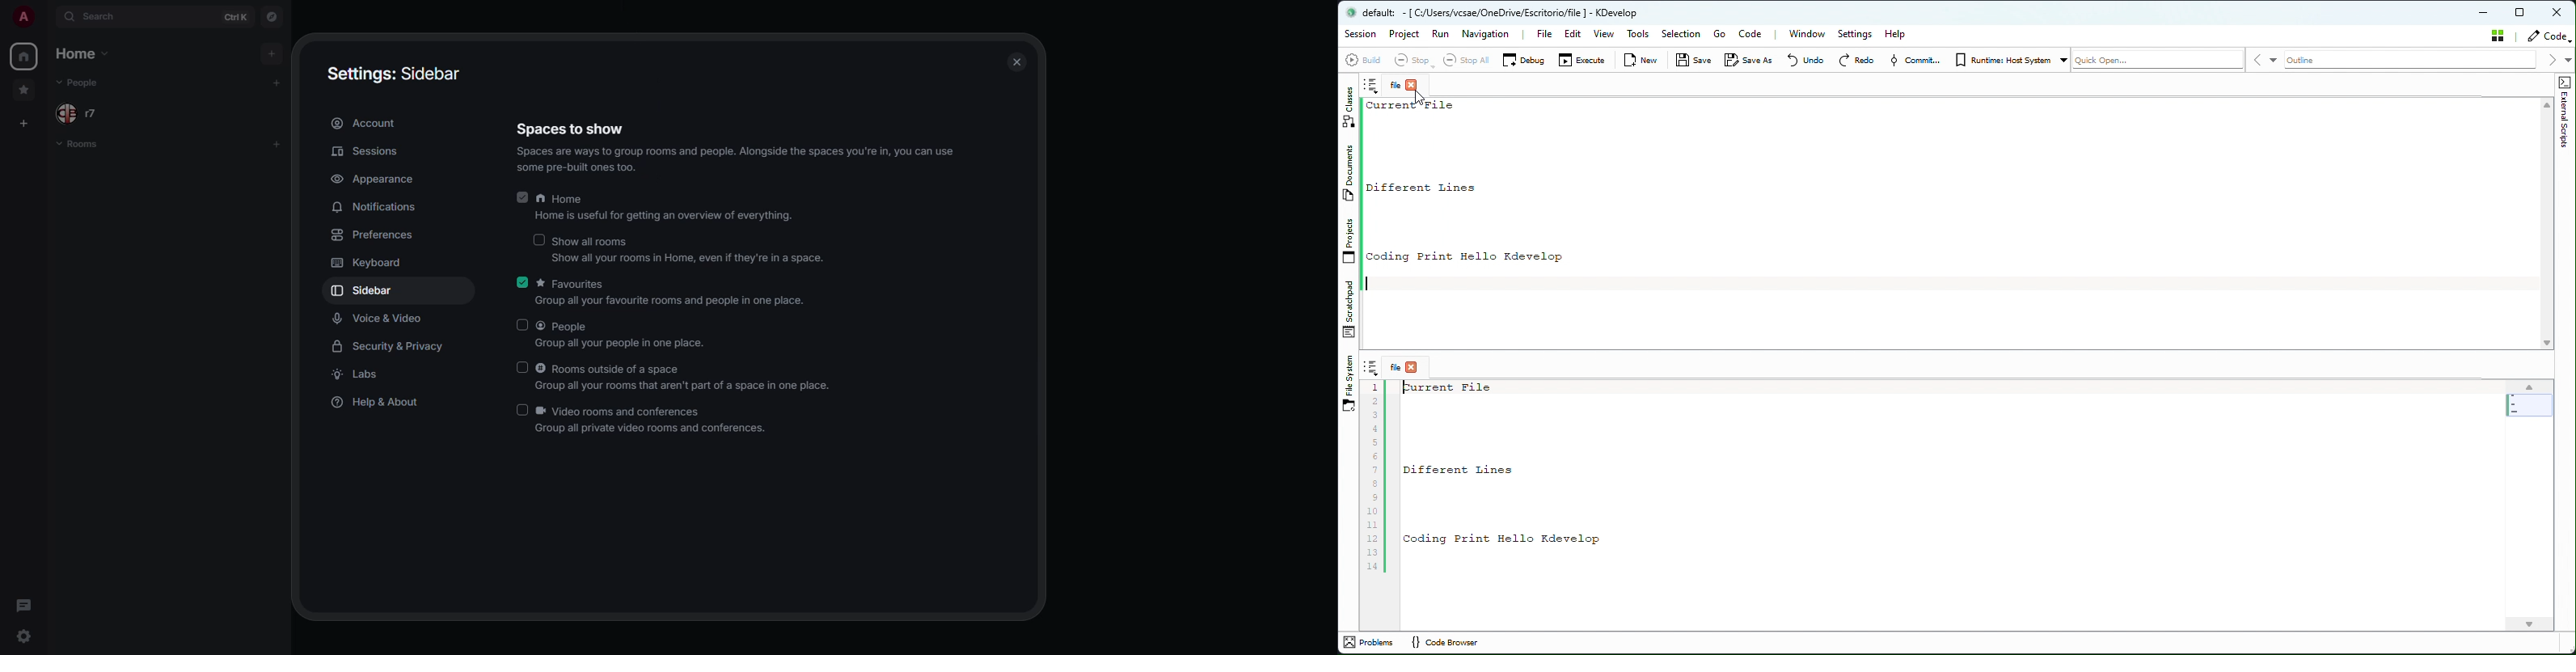 This screenshot has height=672, width=2576. I want to click on Outline, so click(2414, 60).